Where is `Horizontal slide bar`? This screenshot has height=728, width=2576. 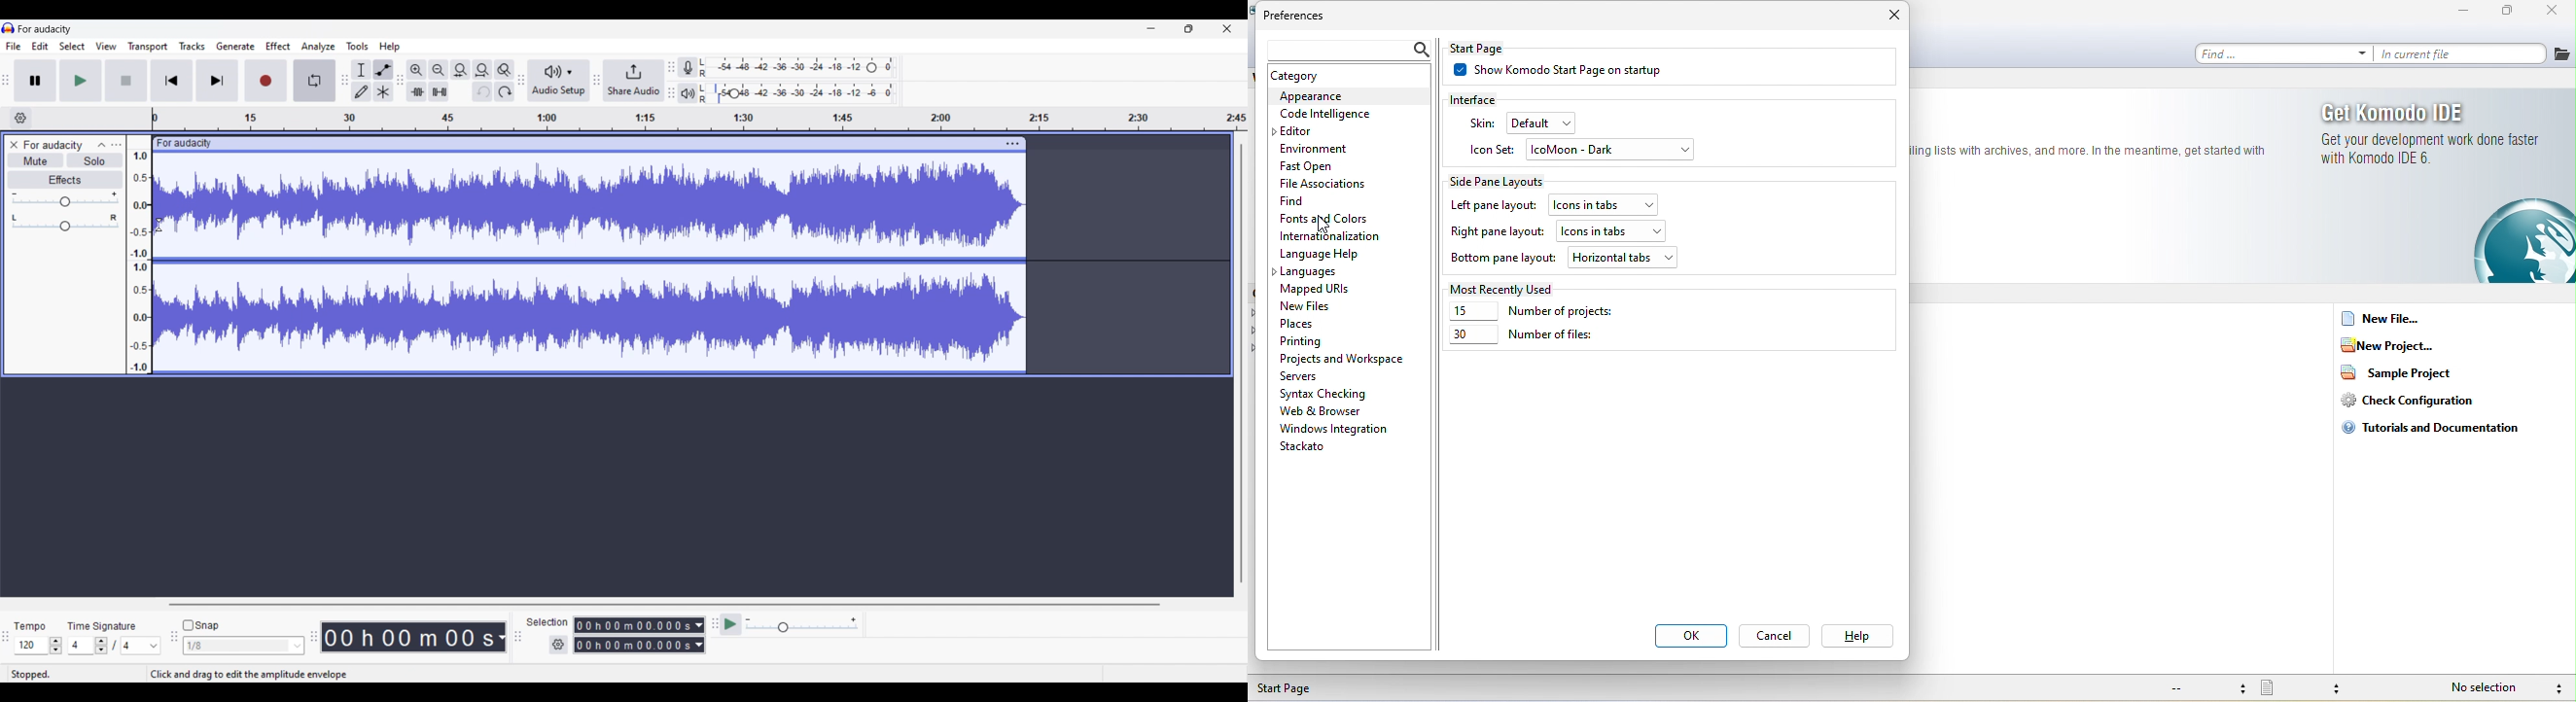
Horizontal slide bar is located at coordinates (664, 604).